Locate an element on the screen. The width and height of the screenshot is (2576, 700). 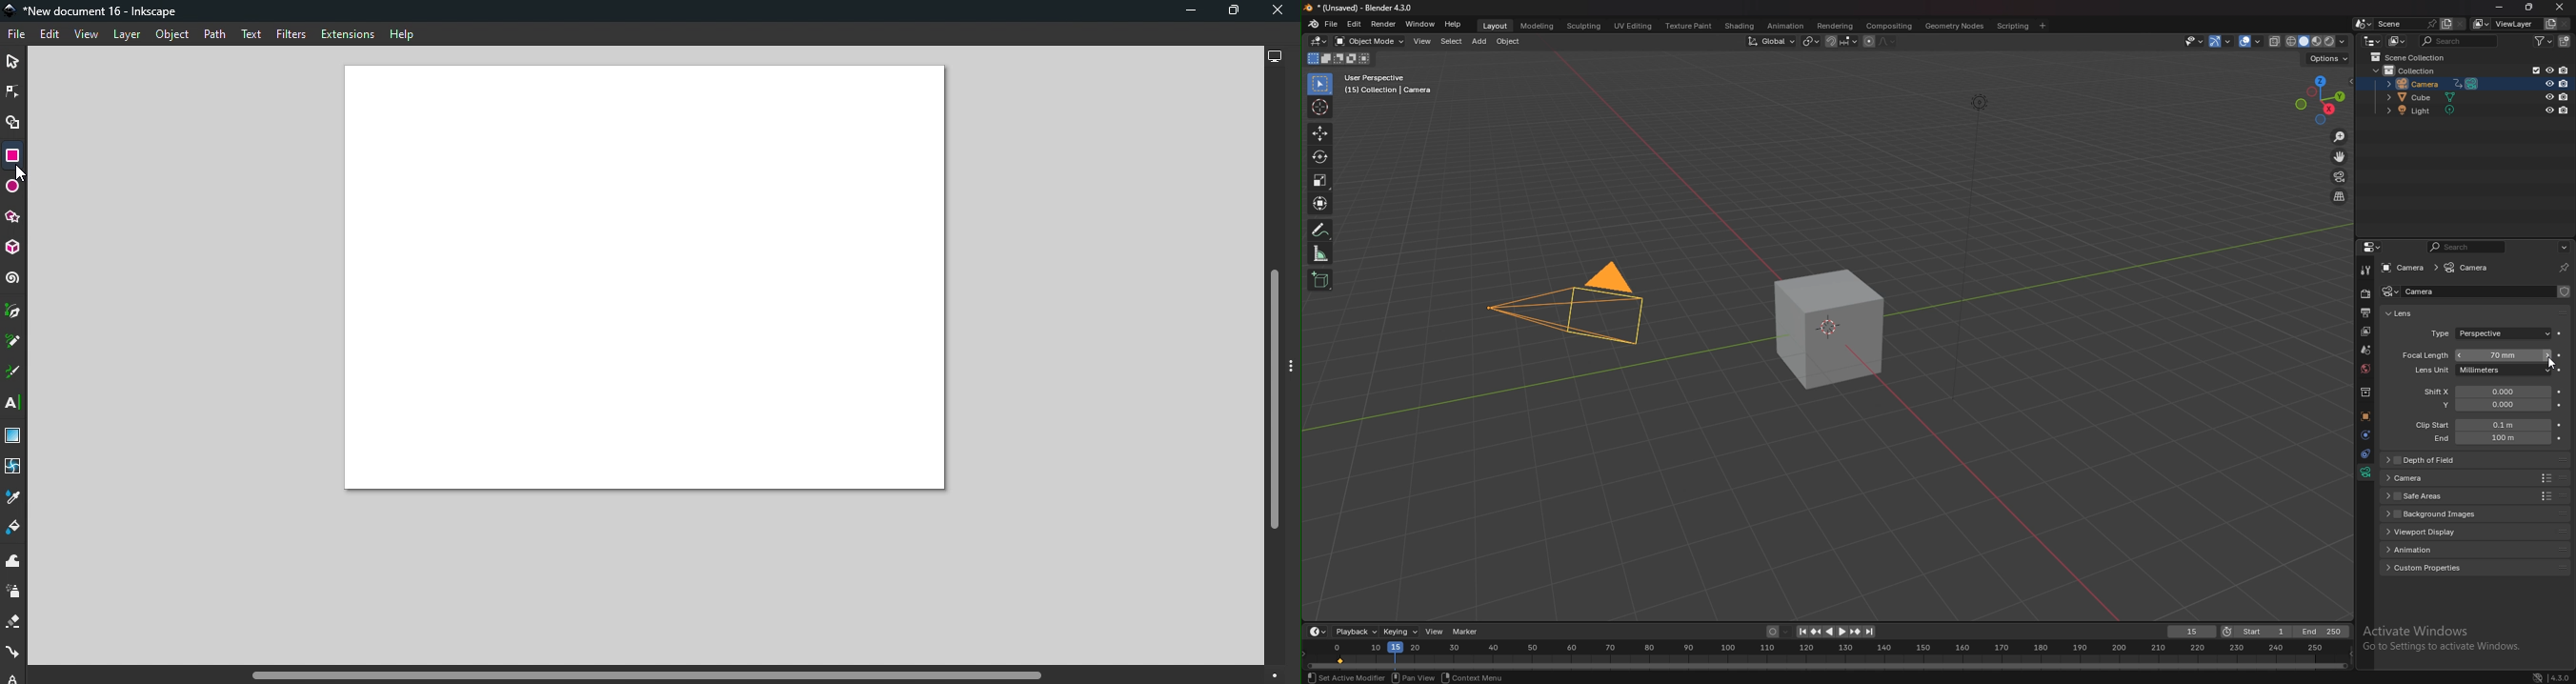
resize is located at coordinates (2530, 7).